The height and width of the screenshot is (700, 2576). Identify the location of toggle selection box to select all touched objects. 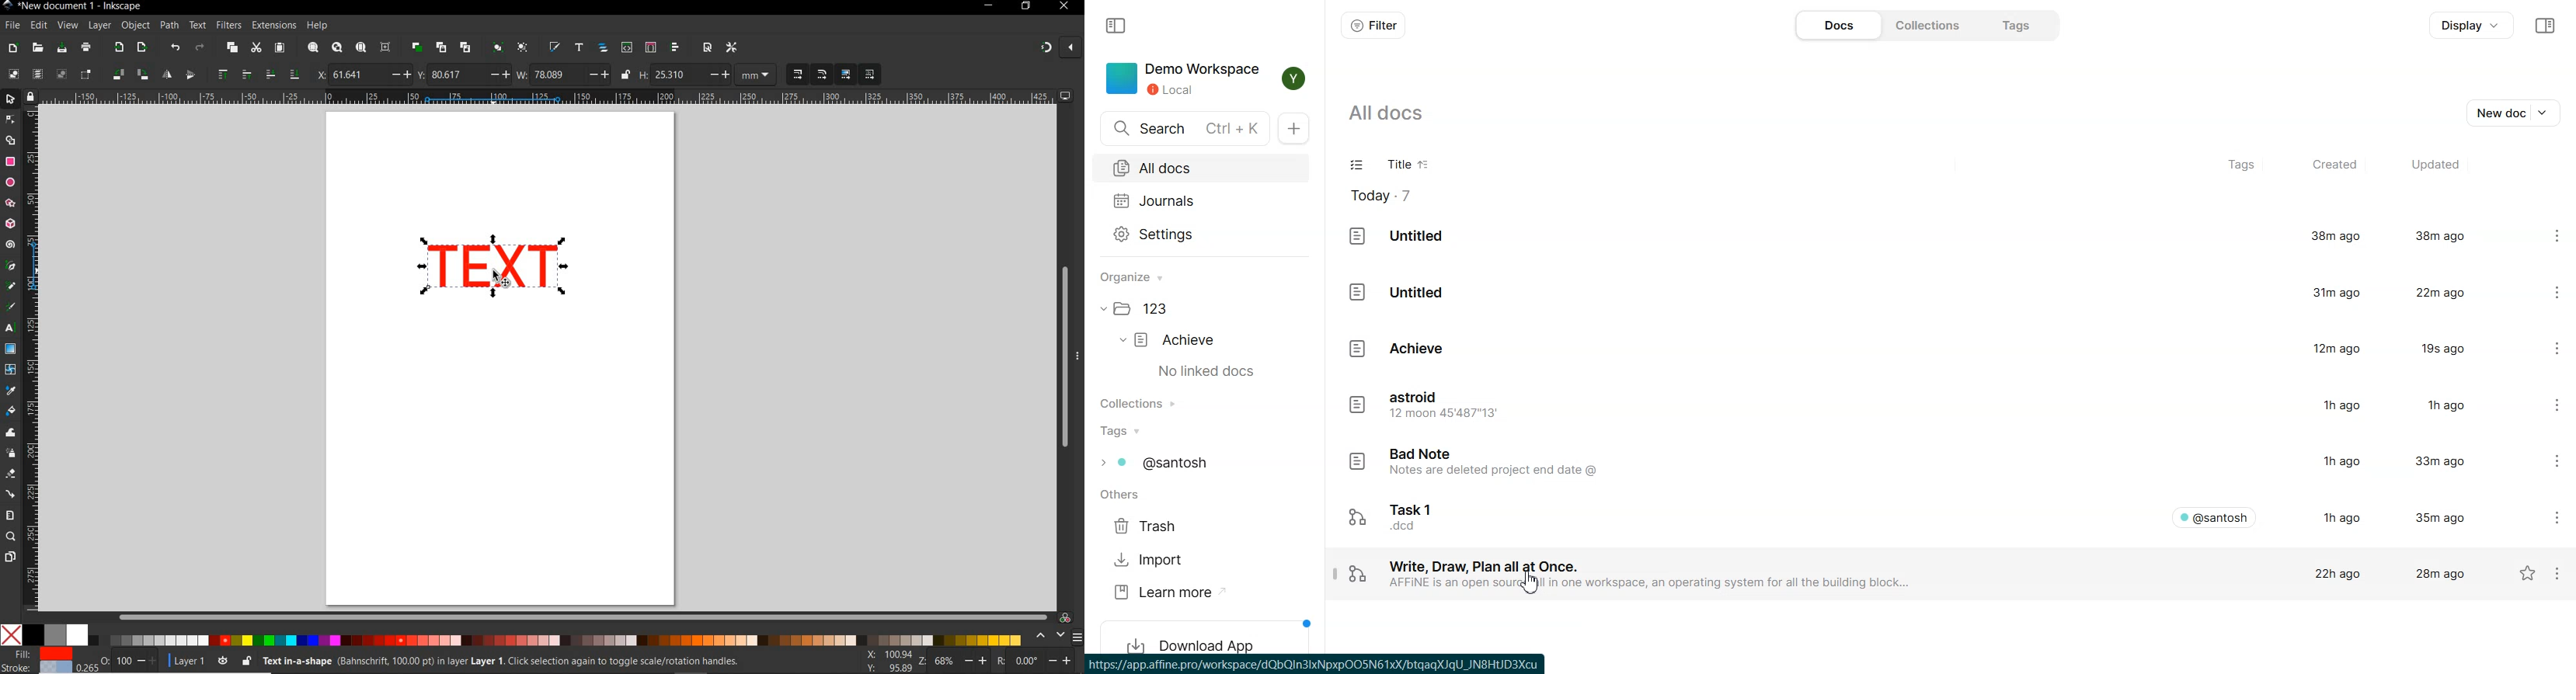
(86, 75).